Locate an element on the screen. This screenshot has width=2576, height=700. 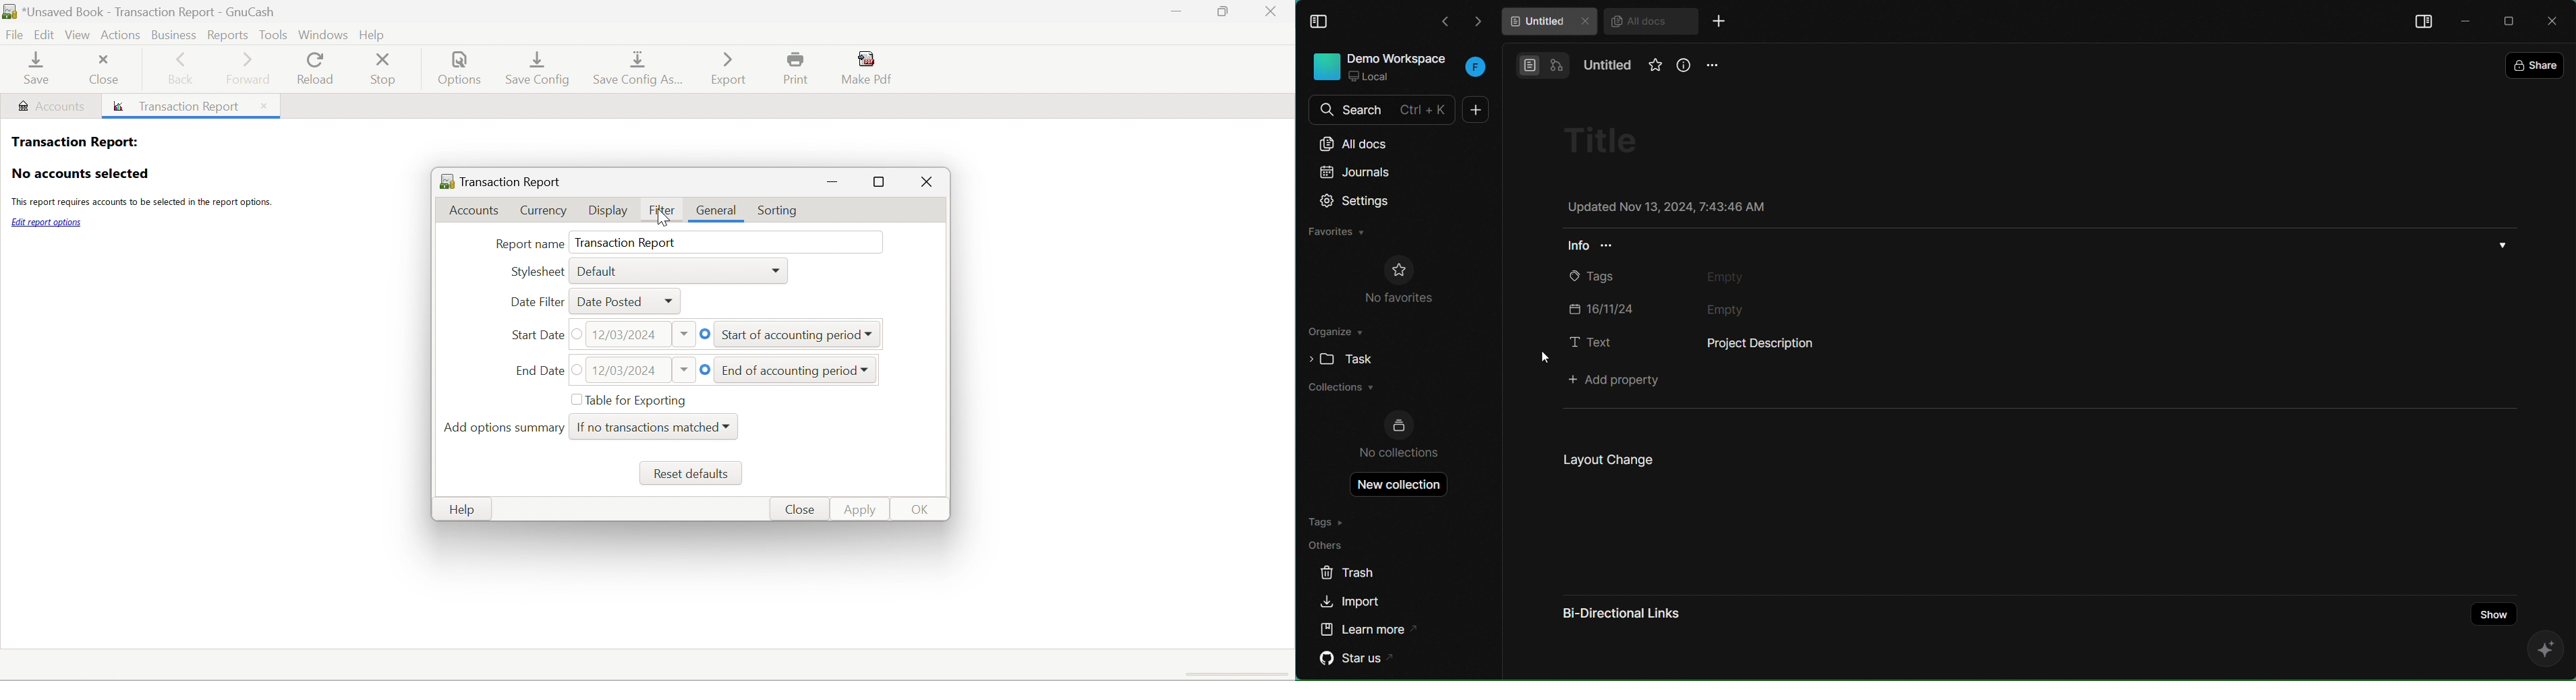
Report name is located at coordinates (529, 244).